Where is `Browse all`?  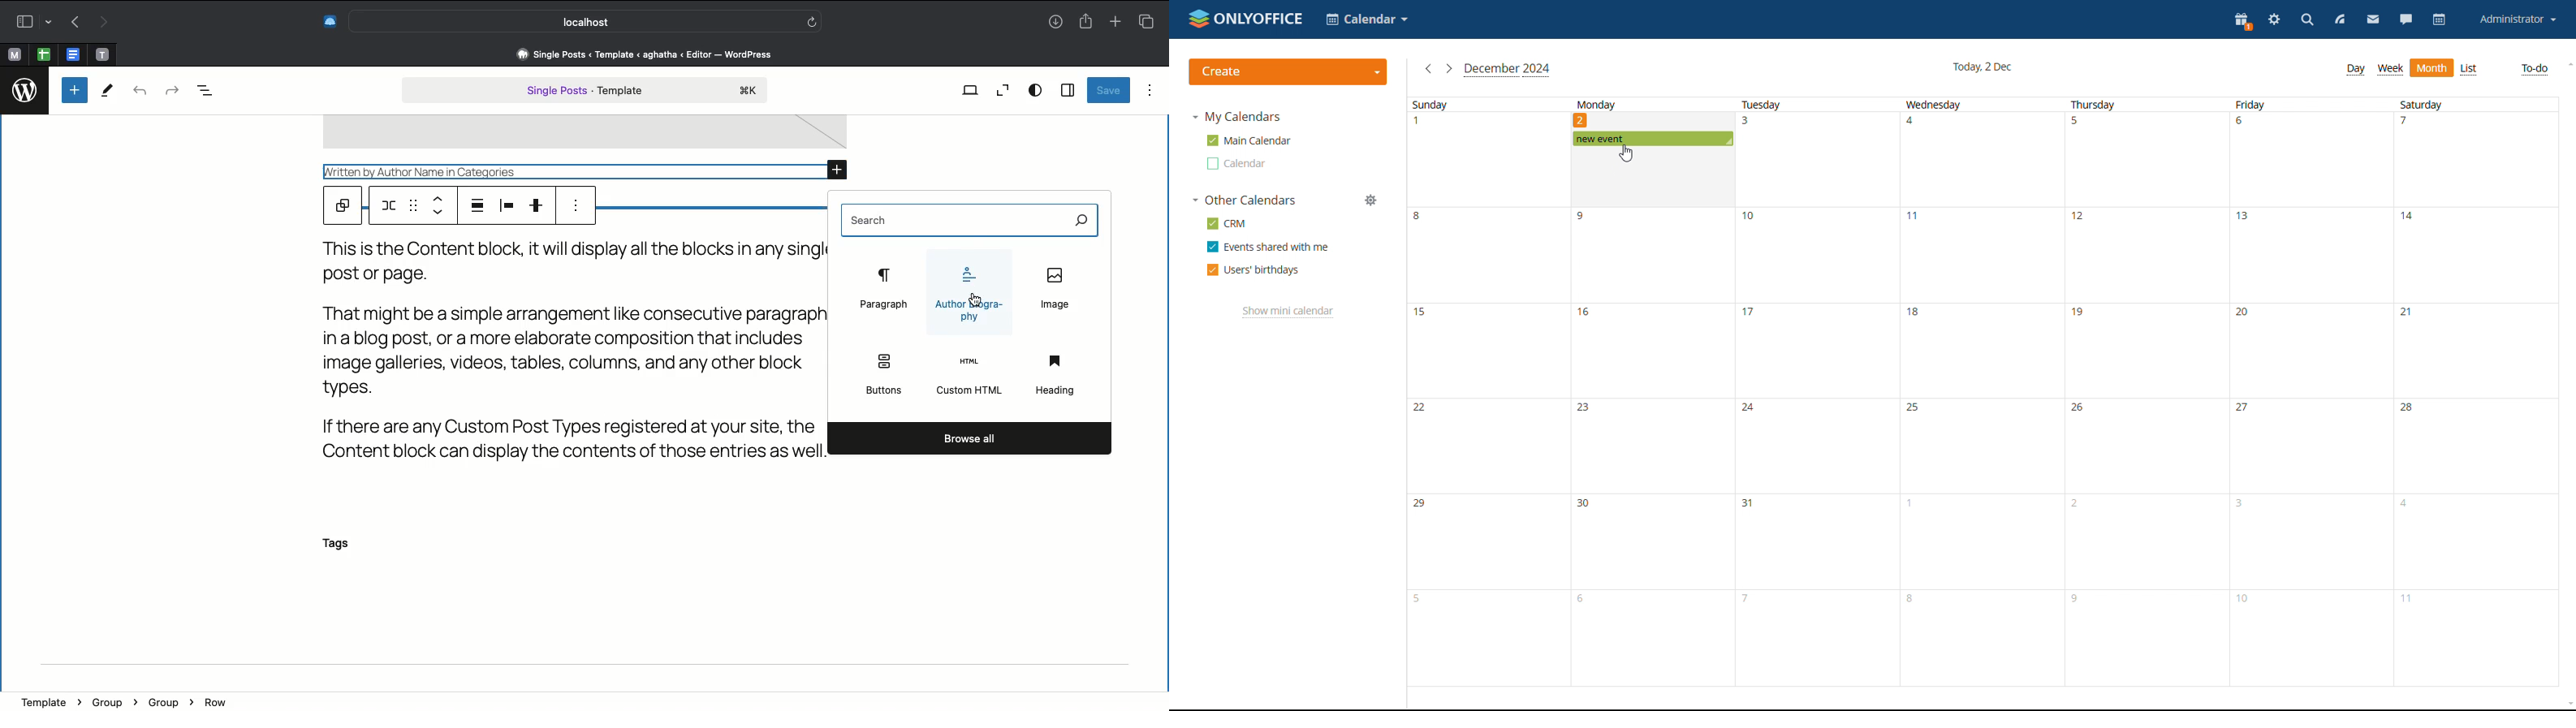
Browse all is located at coordinates (971, 437).